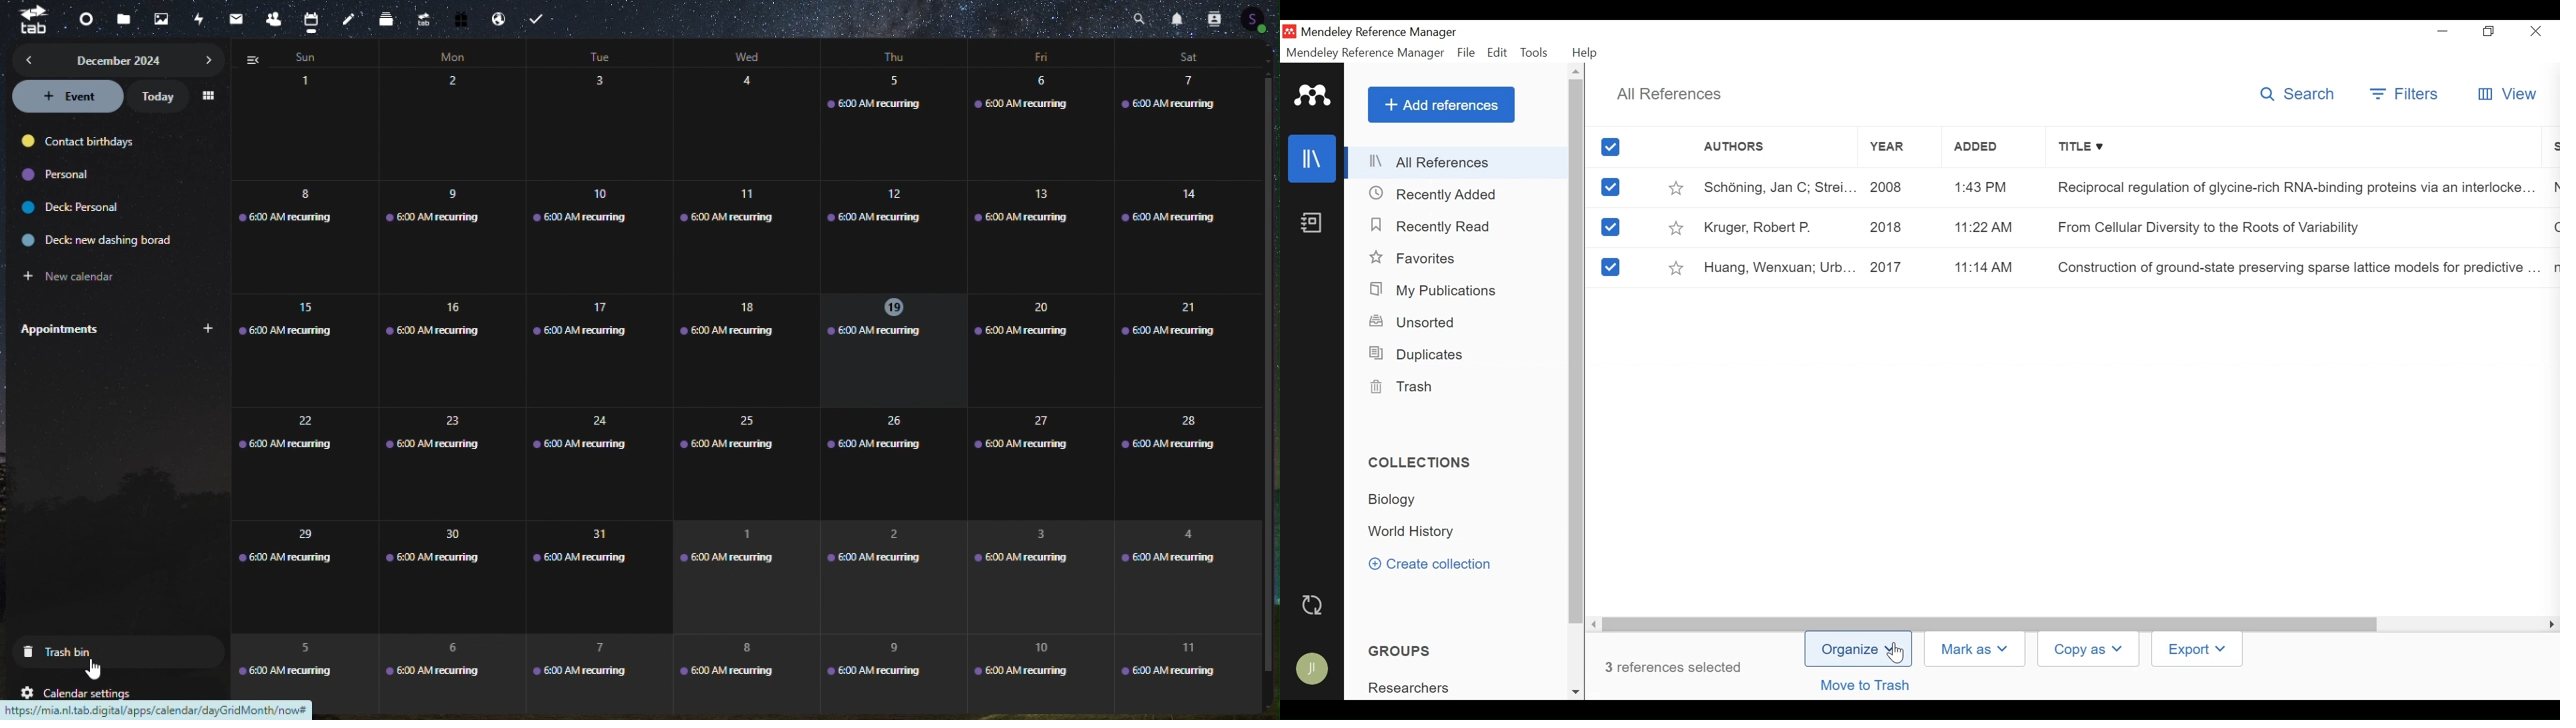 The height and width of the screenshot is (728, 2576). I want to click on Collection, so click(1415, 533).